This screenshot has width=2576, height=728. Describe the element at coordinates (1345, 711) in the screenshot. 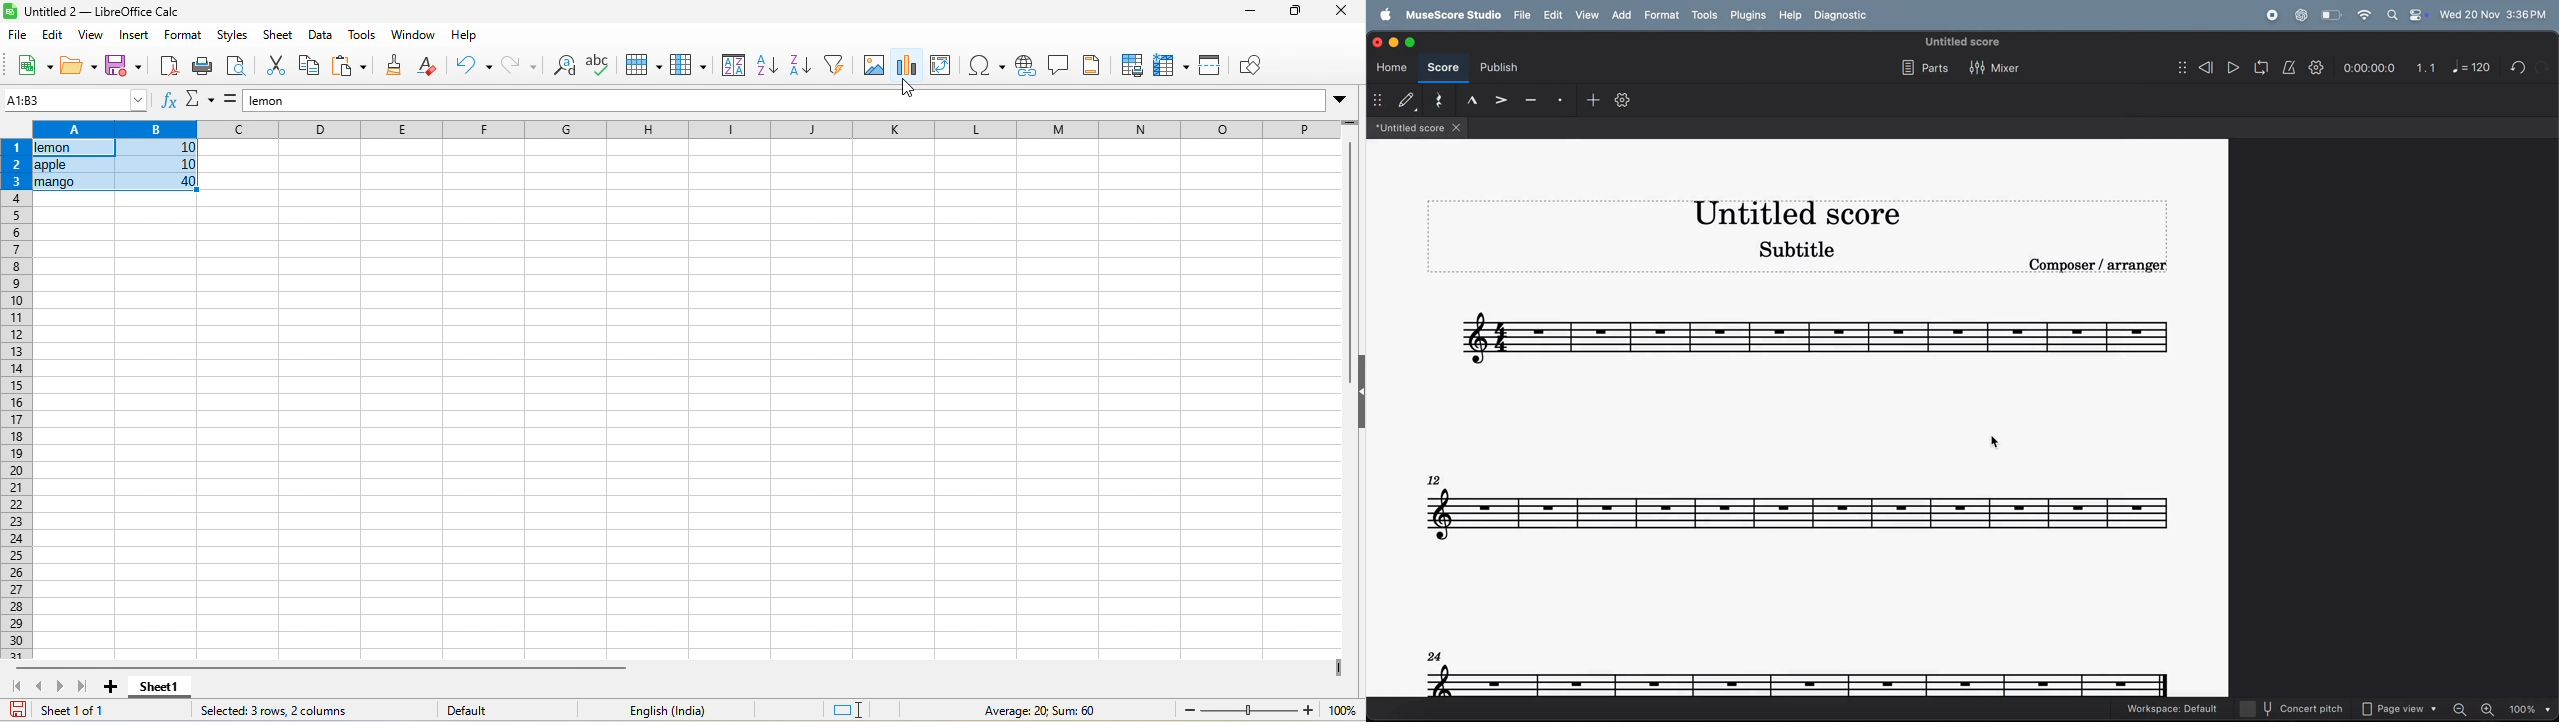

I see `zoom` at that location.